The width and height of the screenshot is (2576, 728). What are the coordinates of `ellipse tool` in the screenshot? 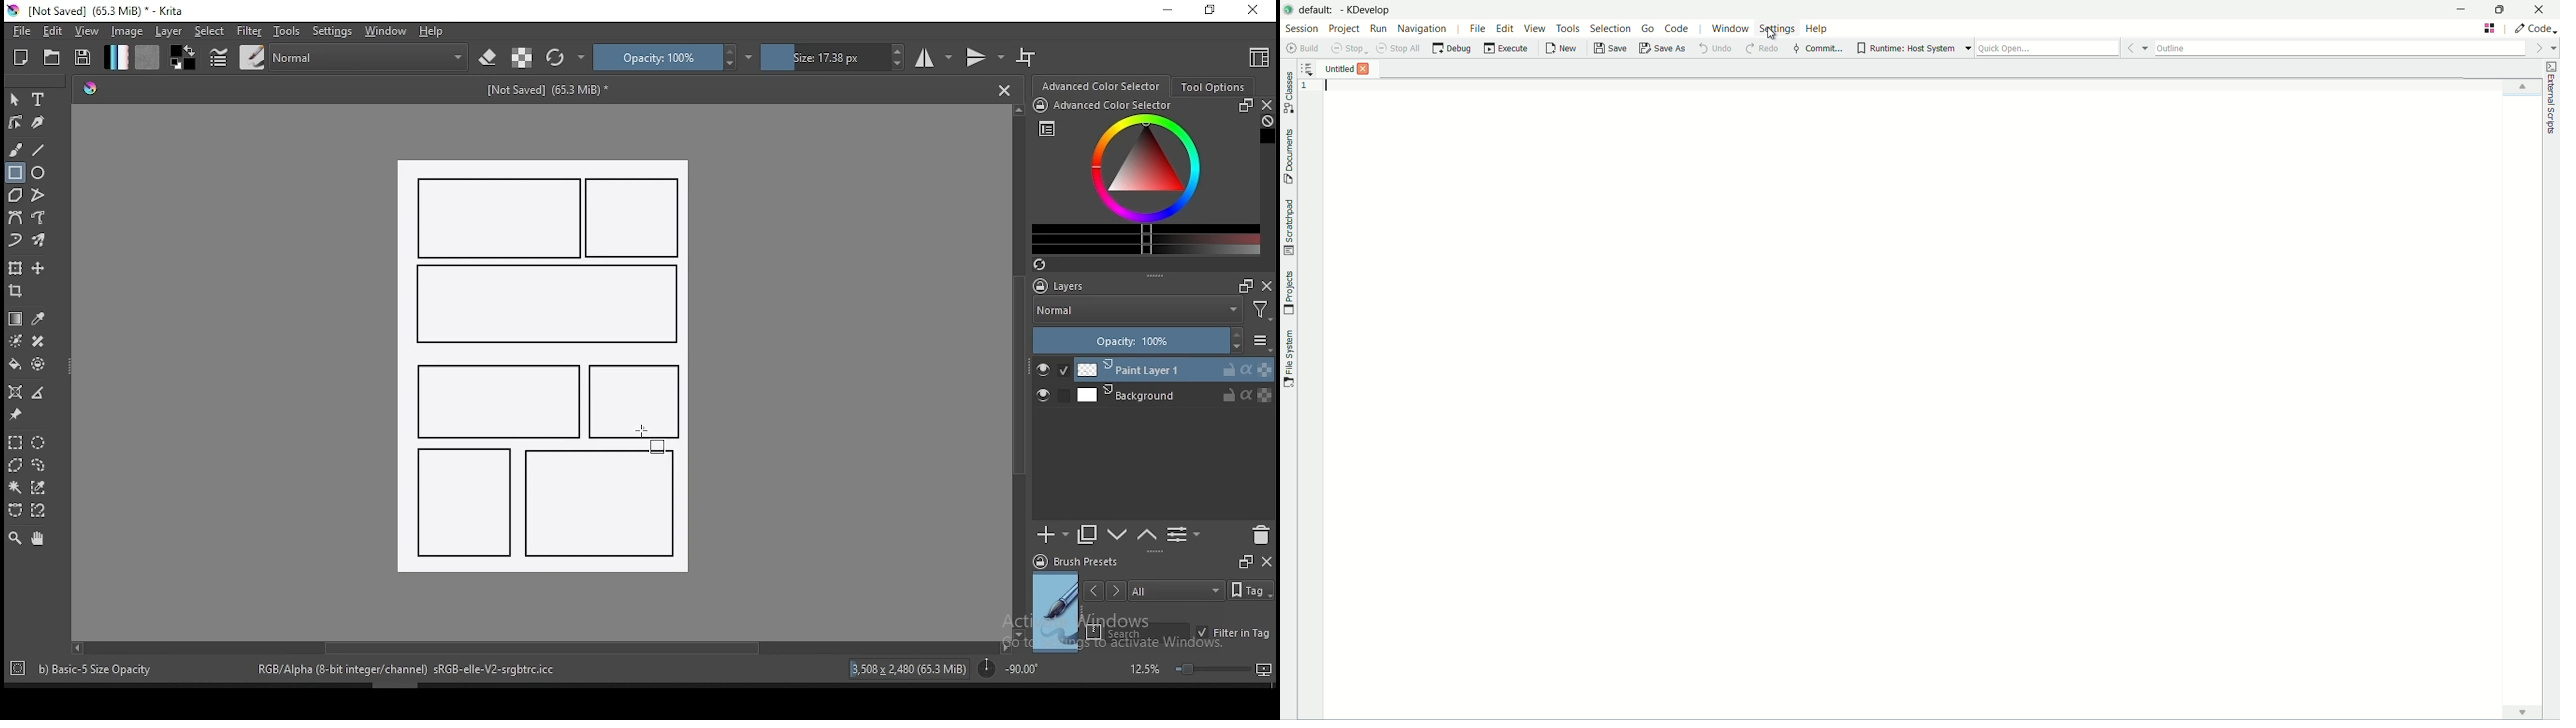 It's located at (39, 171).